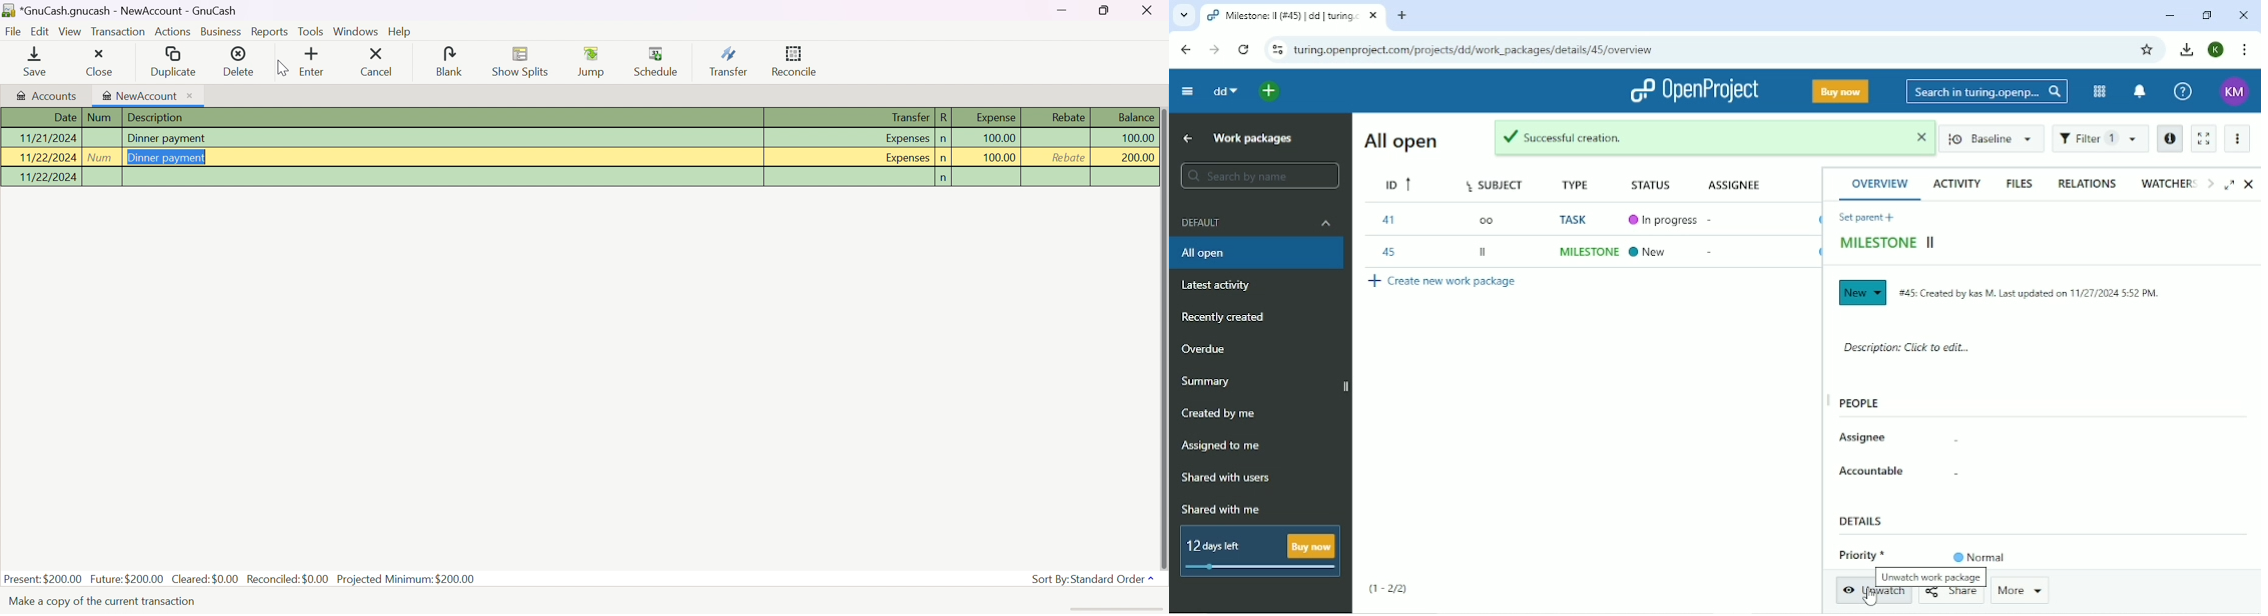  What do you see at coordinates (1388, 219) in the screenshot?
I see `41` at bounding box center [1388, 219].